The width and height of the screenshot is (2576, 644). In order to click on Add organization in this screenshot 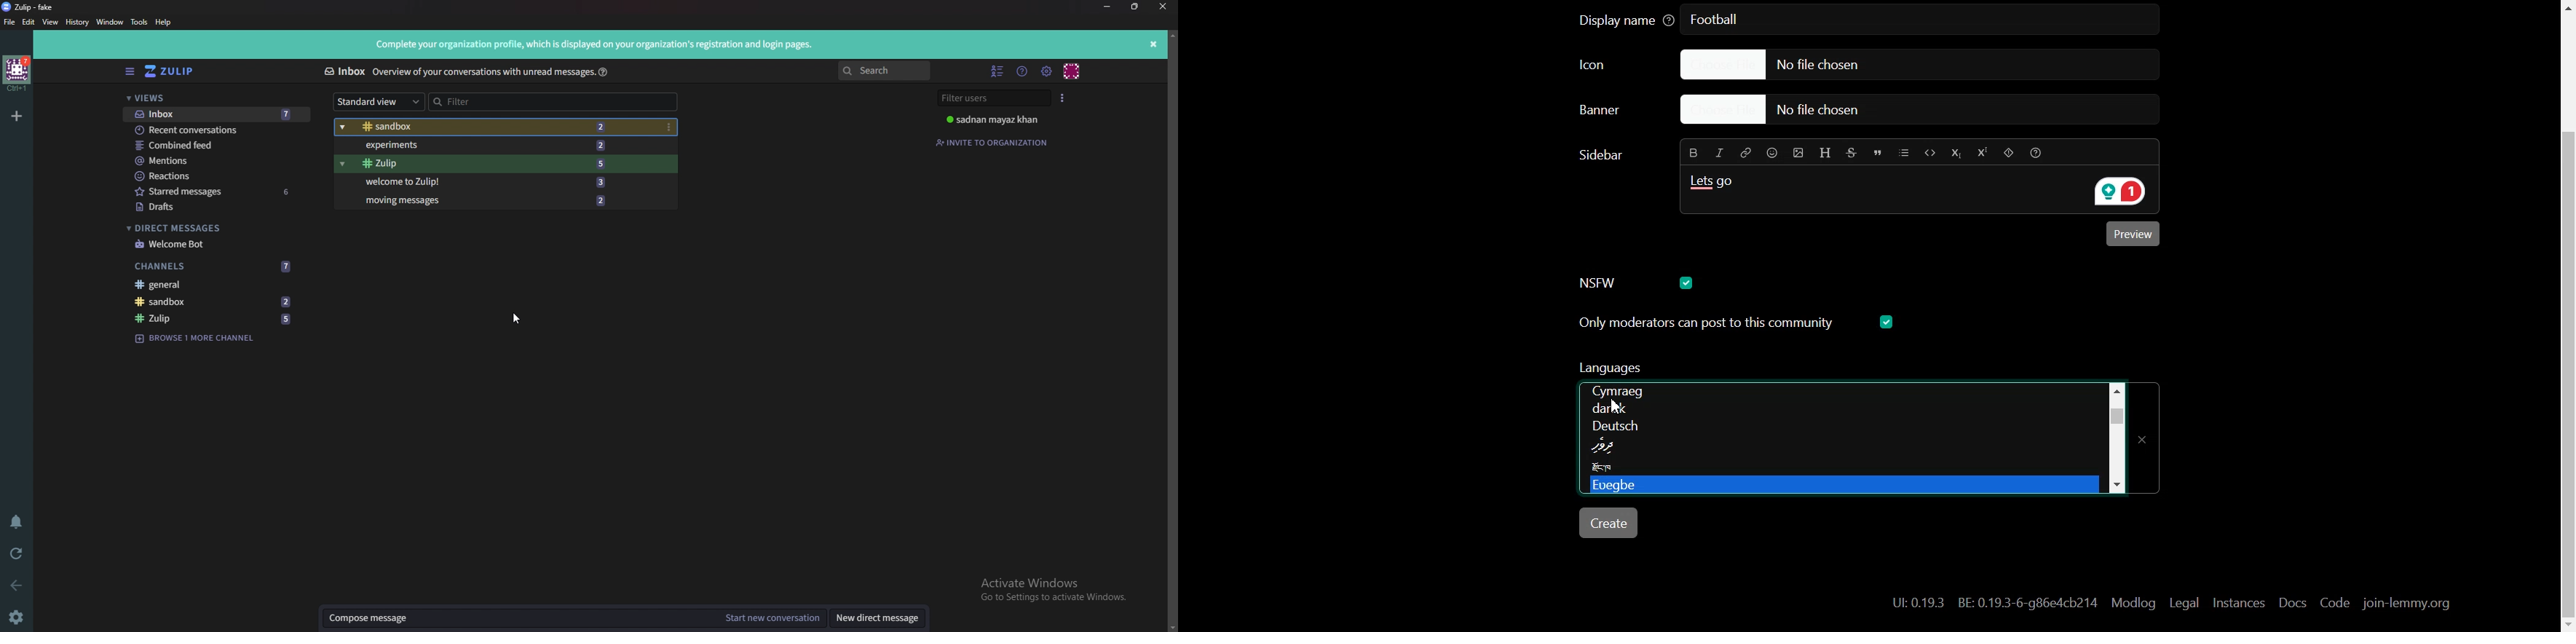, I will do `click(17, 116)`.